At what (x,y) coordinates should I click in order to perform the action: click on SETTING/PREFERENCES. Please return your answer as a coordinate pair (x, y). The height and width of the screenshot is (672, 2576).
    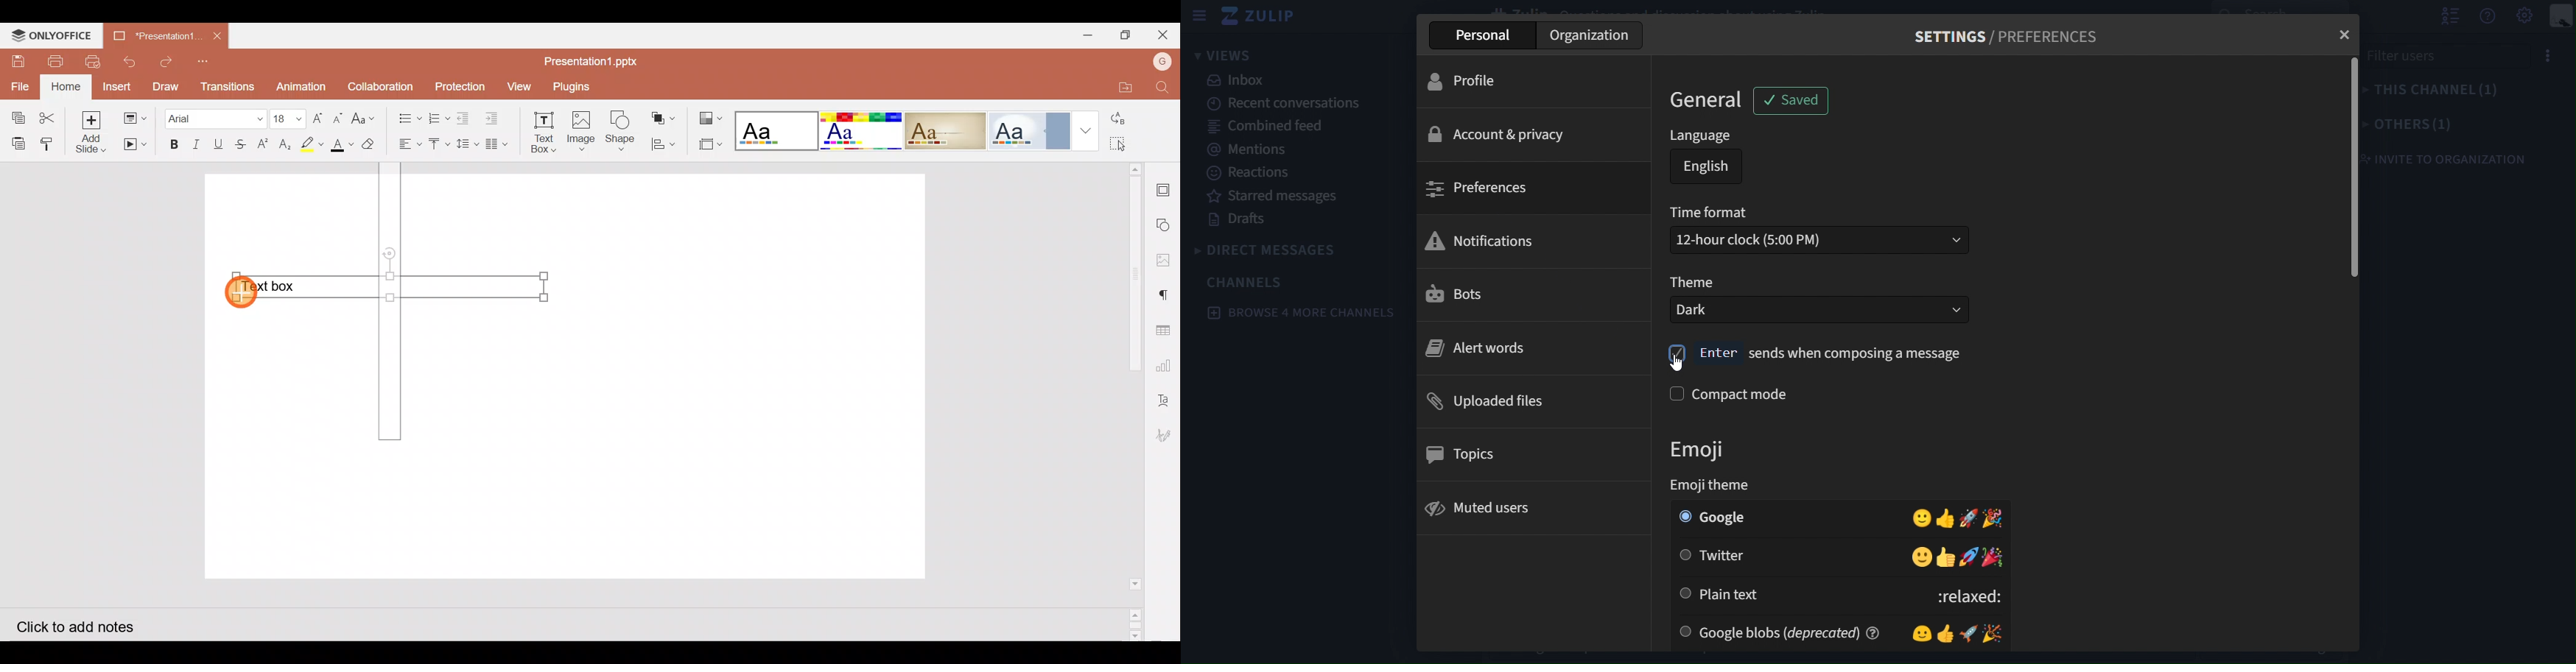
    Looking at the image, I should click on (2007, 40).